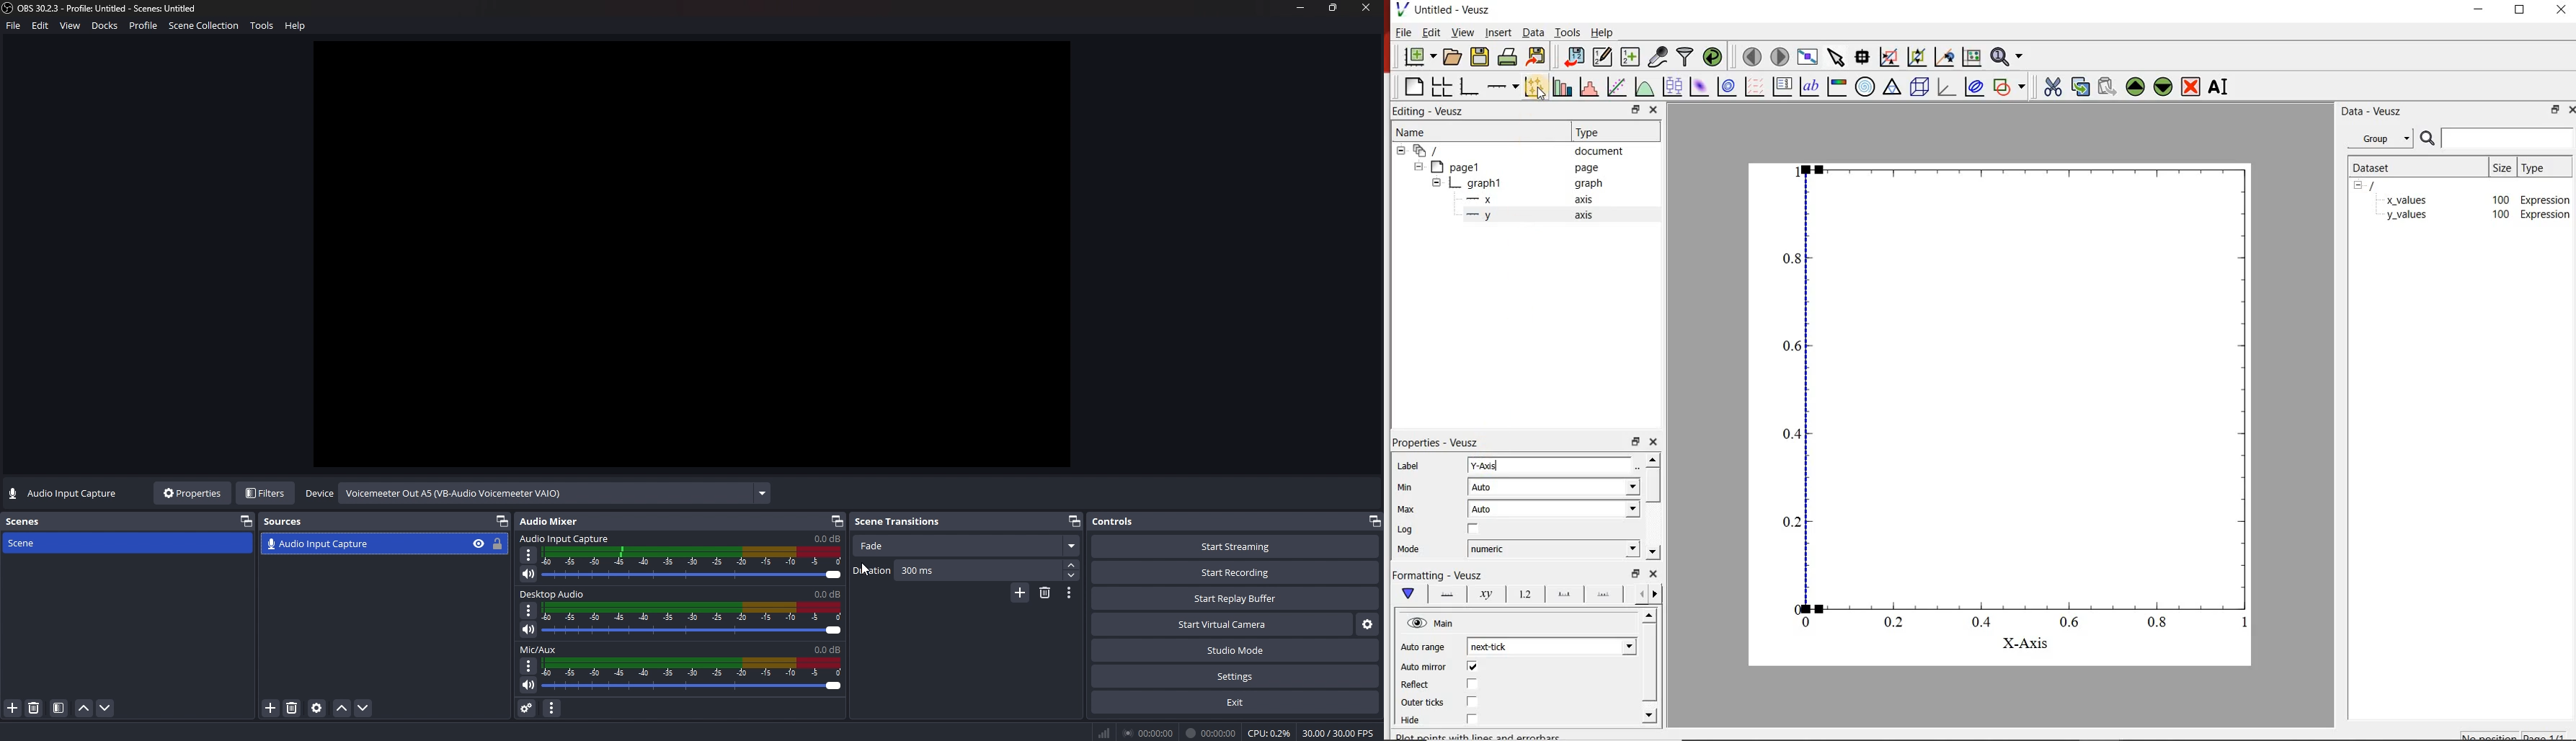 This screenshot has width=2576, height=756. Describe the element at coordinates (107, 708) in the screenshot. I see `move scene down` at that location.